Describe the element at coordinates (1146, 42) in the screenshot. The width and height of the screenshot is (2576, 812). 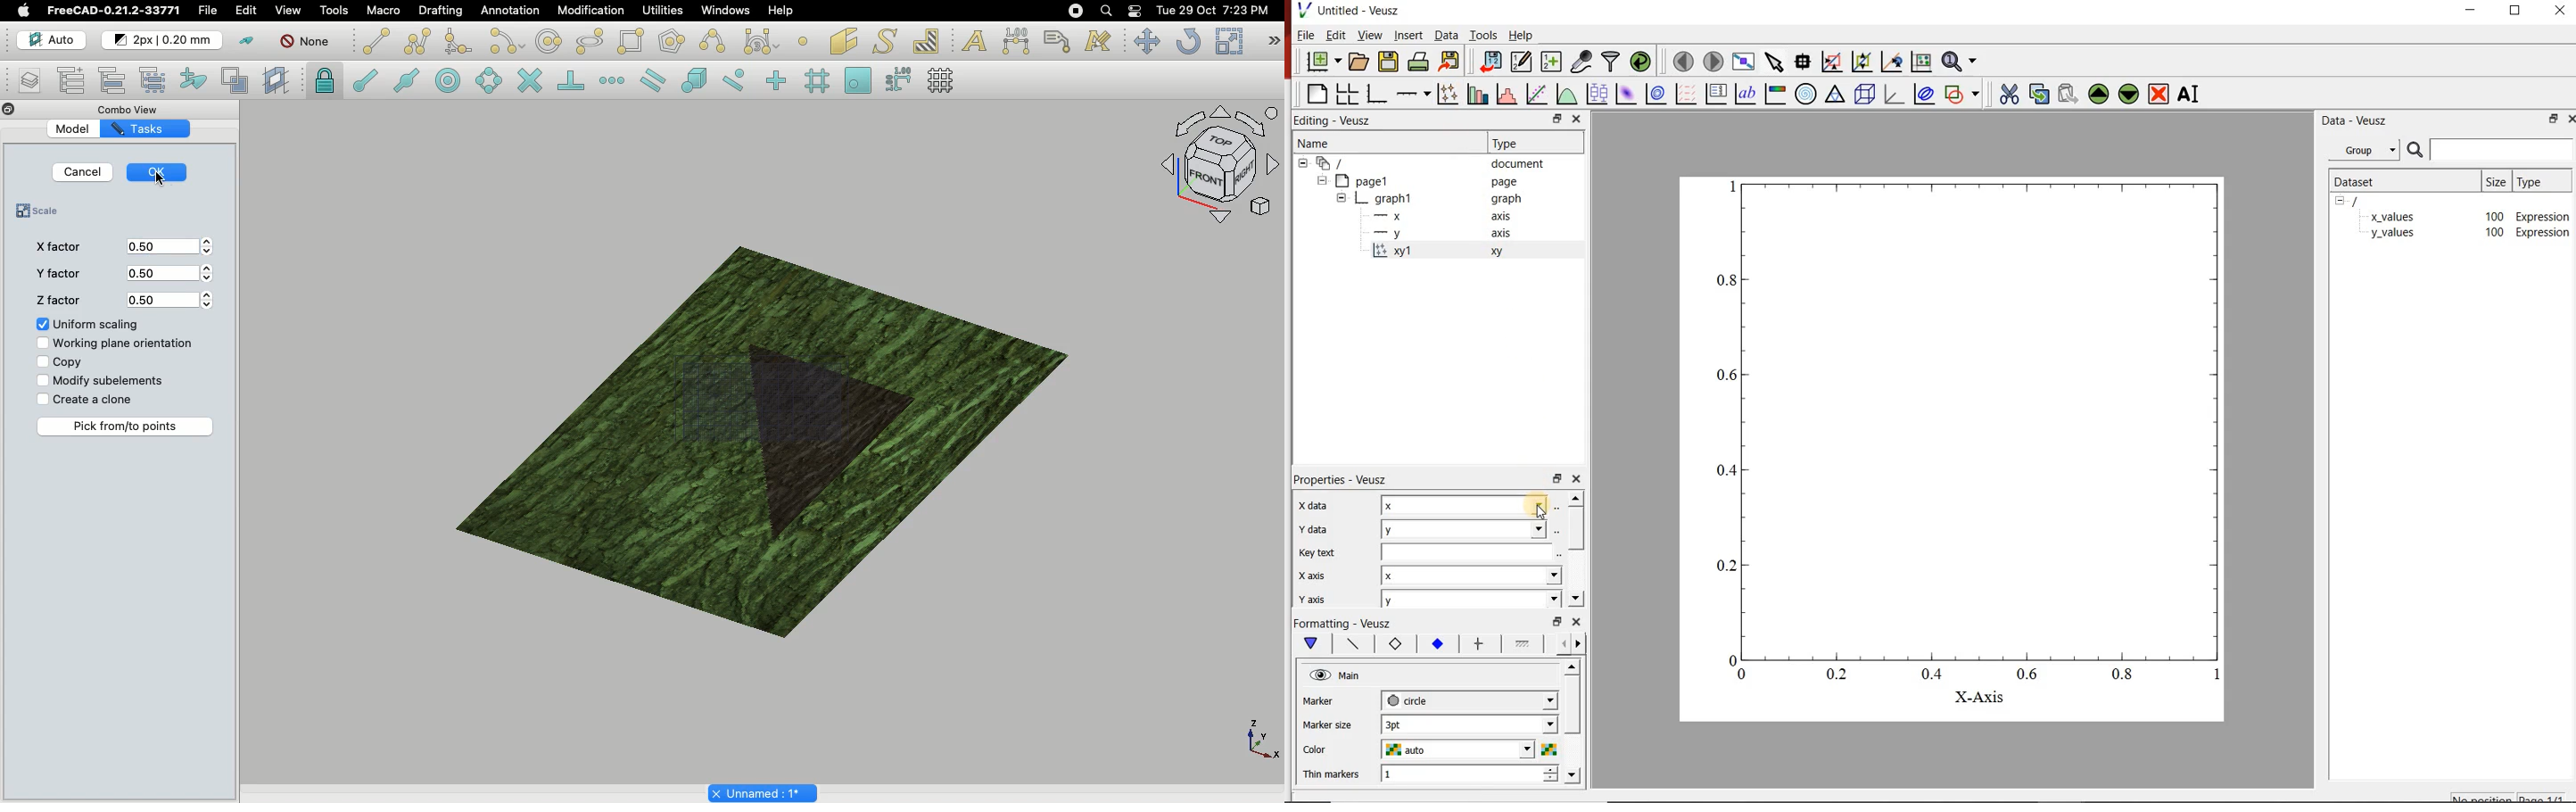
I see `Move` at that location.